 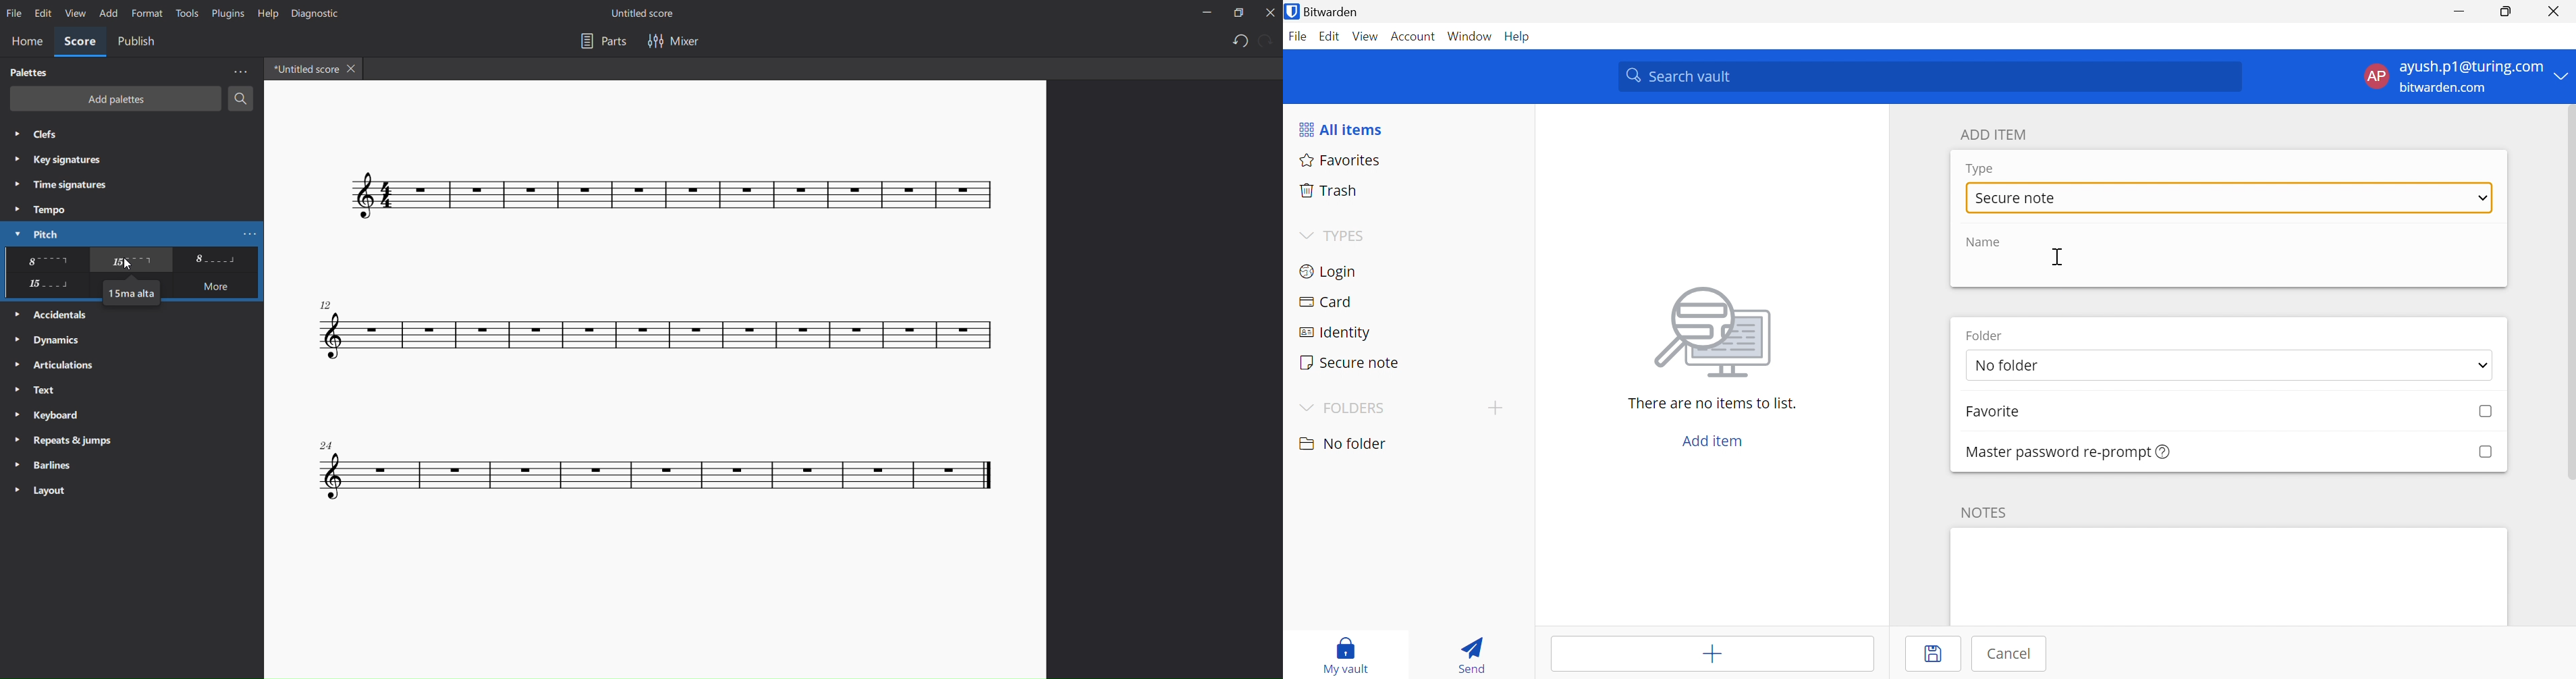 What do you see at coordinates (146, 13) in the screenshot?
I see `format` at bounding box center [146, 13].